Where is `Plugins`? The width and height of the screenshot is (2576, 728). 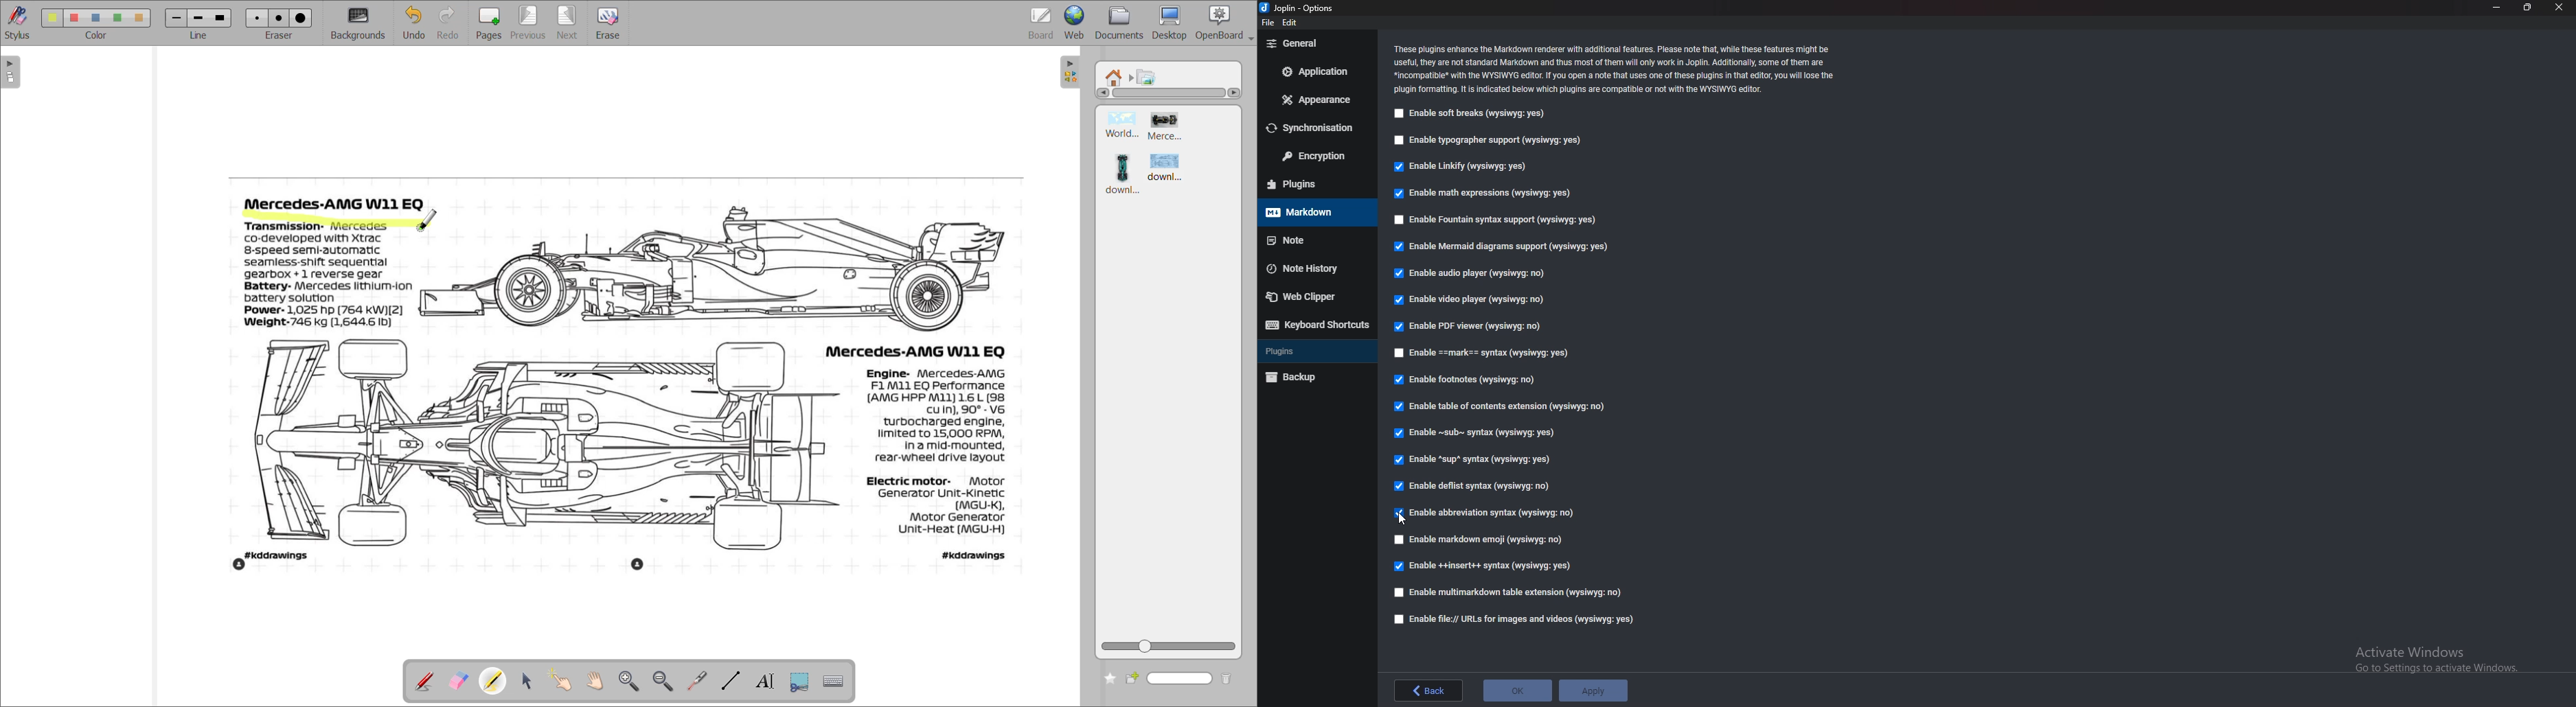
Plugins is located at coordinates (1312, 351).